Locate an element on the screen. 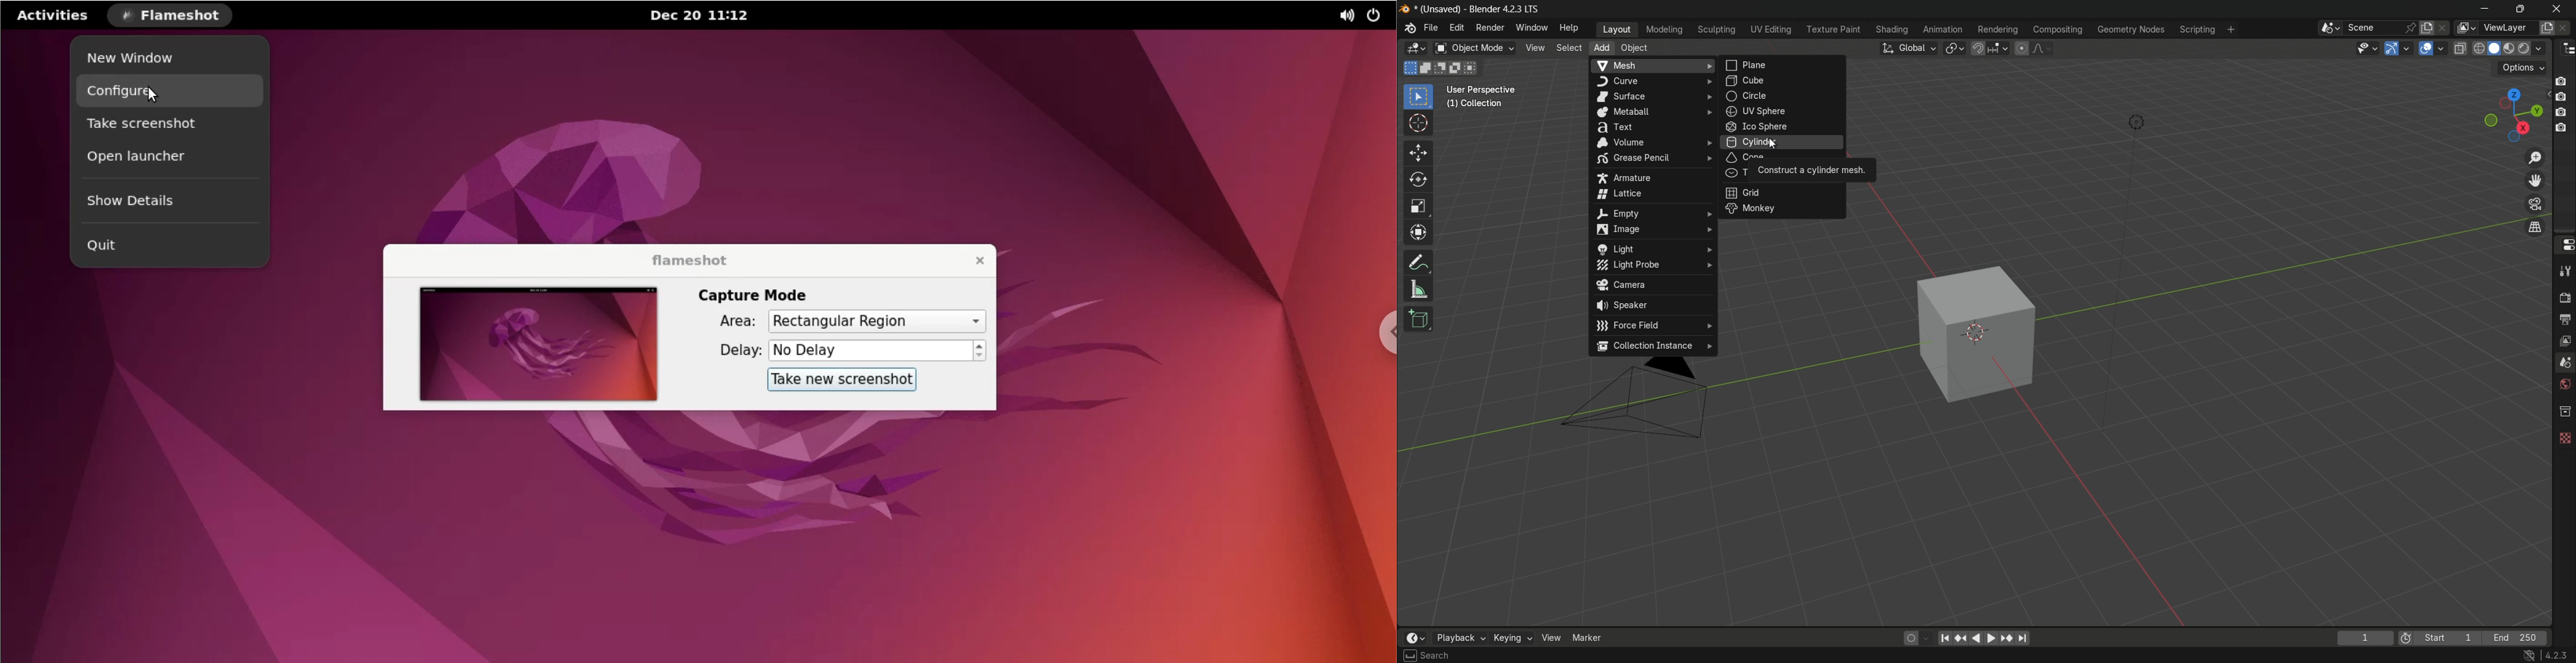  capture mode  is located at coordinates (757, 295).